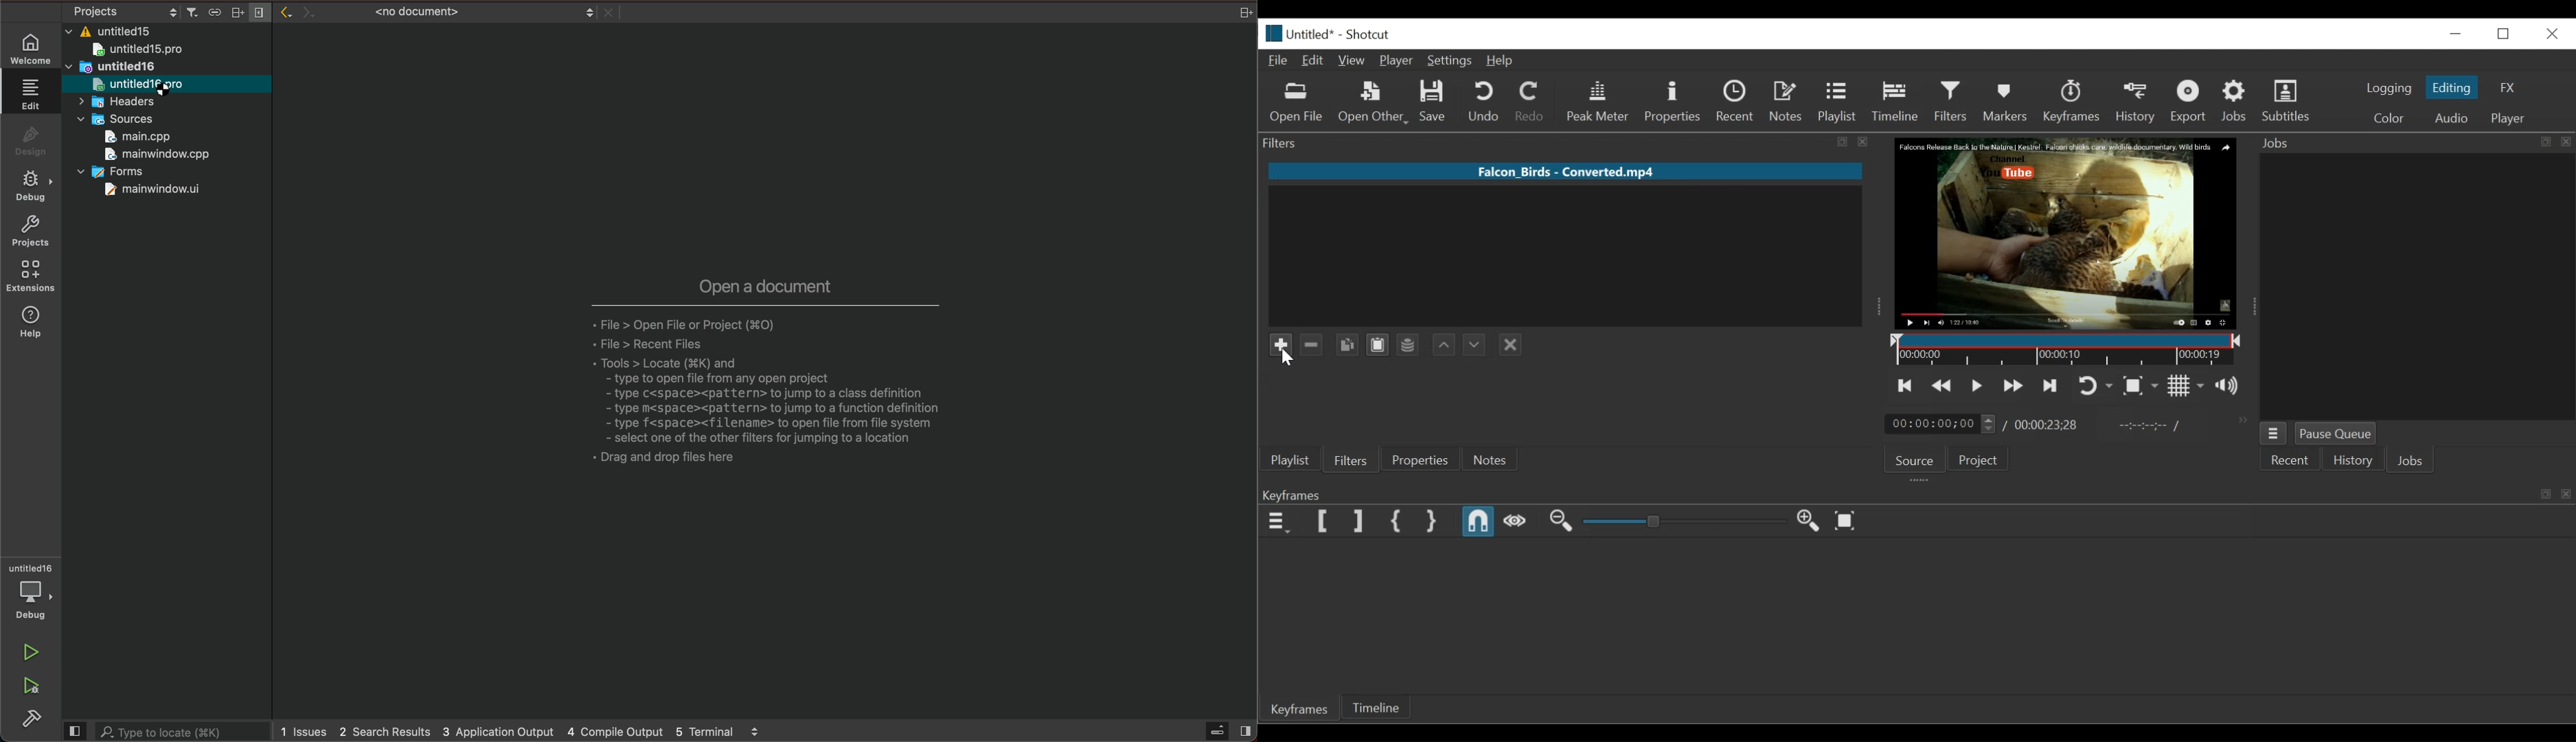 The width and height of the screenshot is (2576, 756). Describe the element at coordinates (525, 730) in the screenshot. I see `logs` at that location.